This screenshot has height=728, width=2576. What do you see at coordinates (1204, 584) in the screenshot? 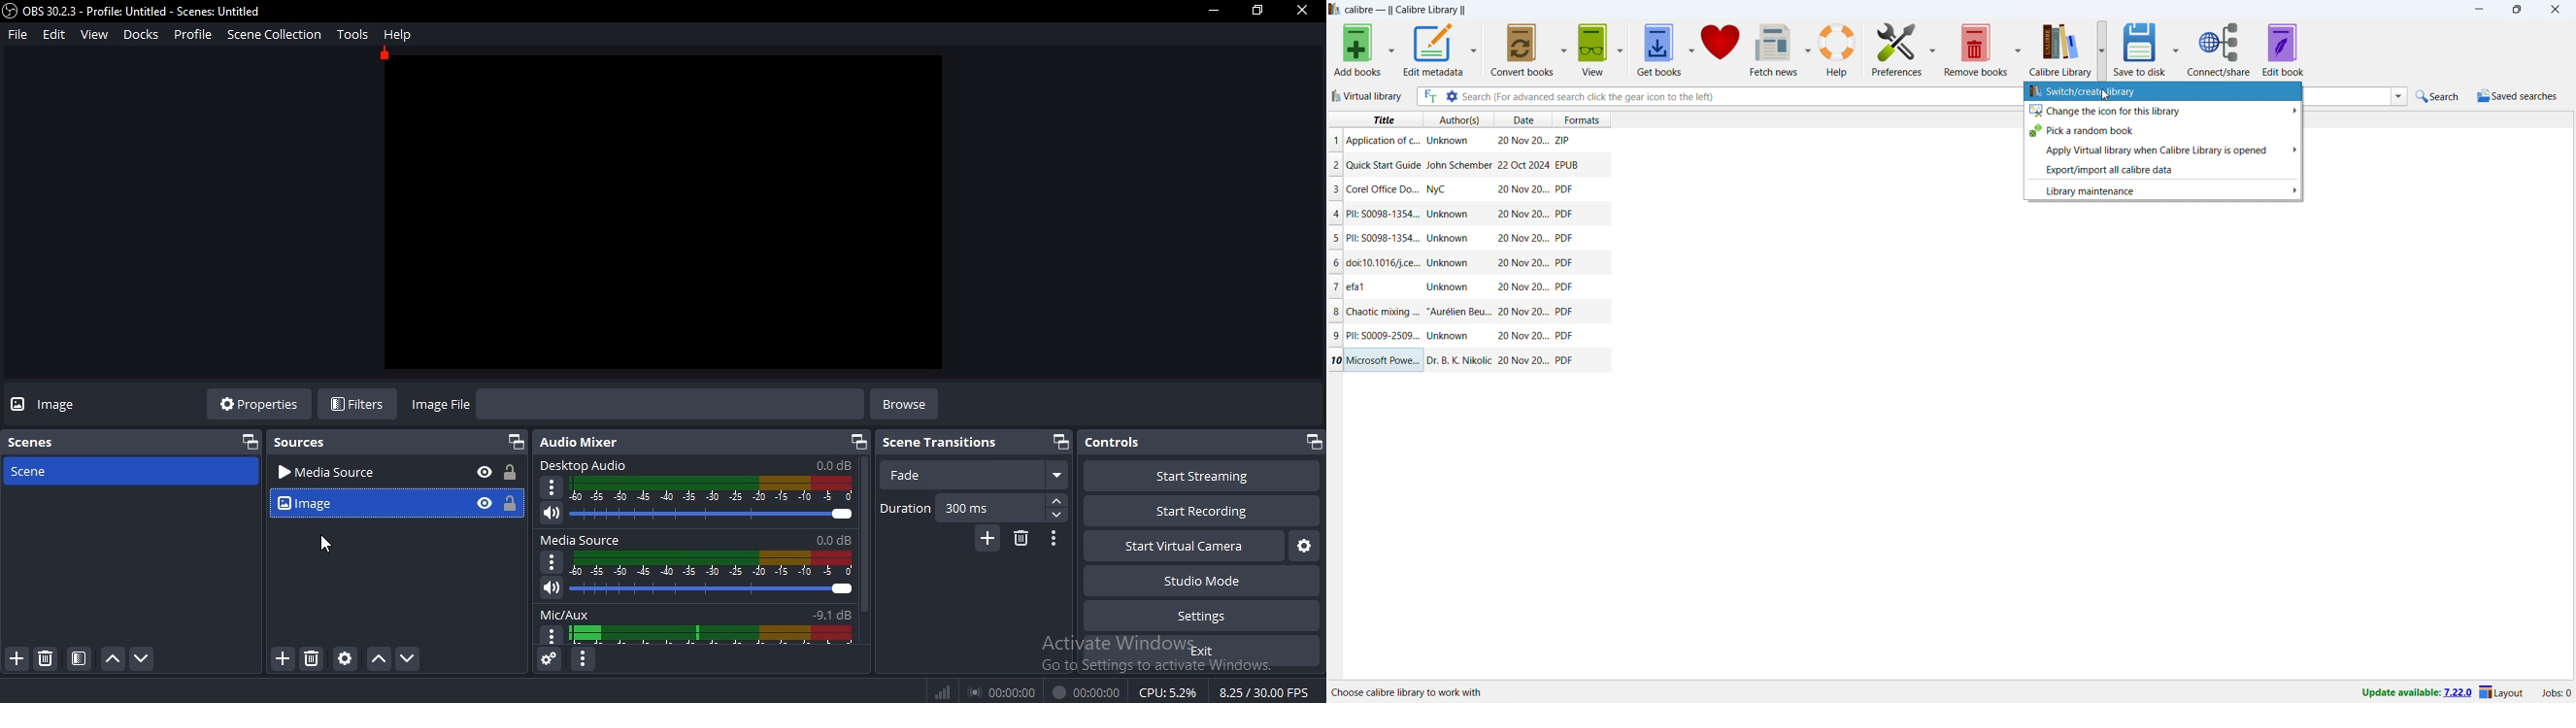
I see `studio mode` at bounding box center [1204, 584].